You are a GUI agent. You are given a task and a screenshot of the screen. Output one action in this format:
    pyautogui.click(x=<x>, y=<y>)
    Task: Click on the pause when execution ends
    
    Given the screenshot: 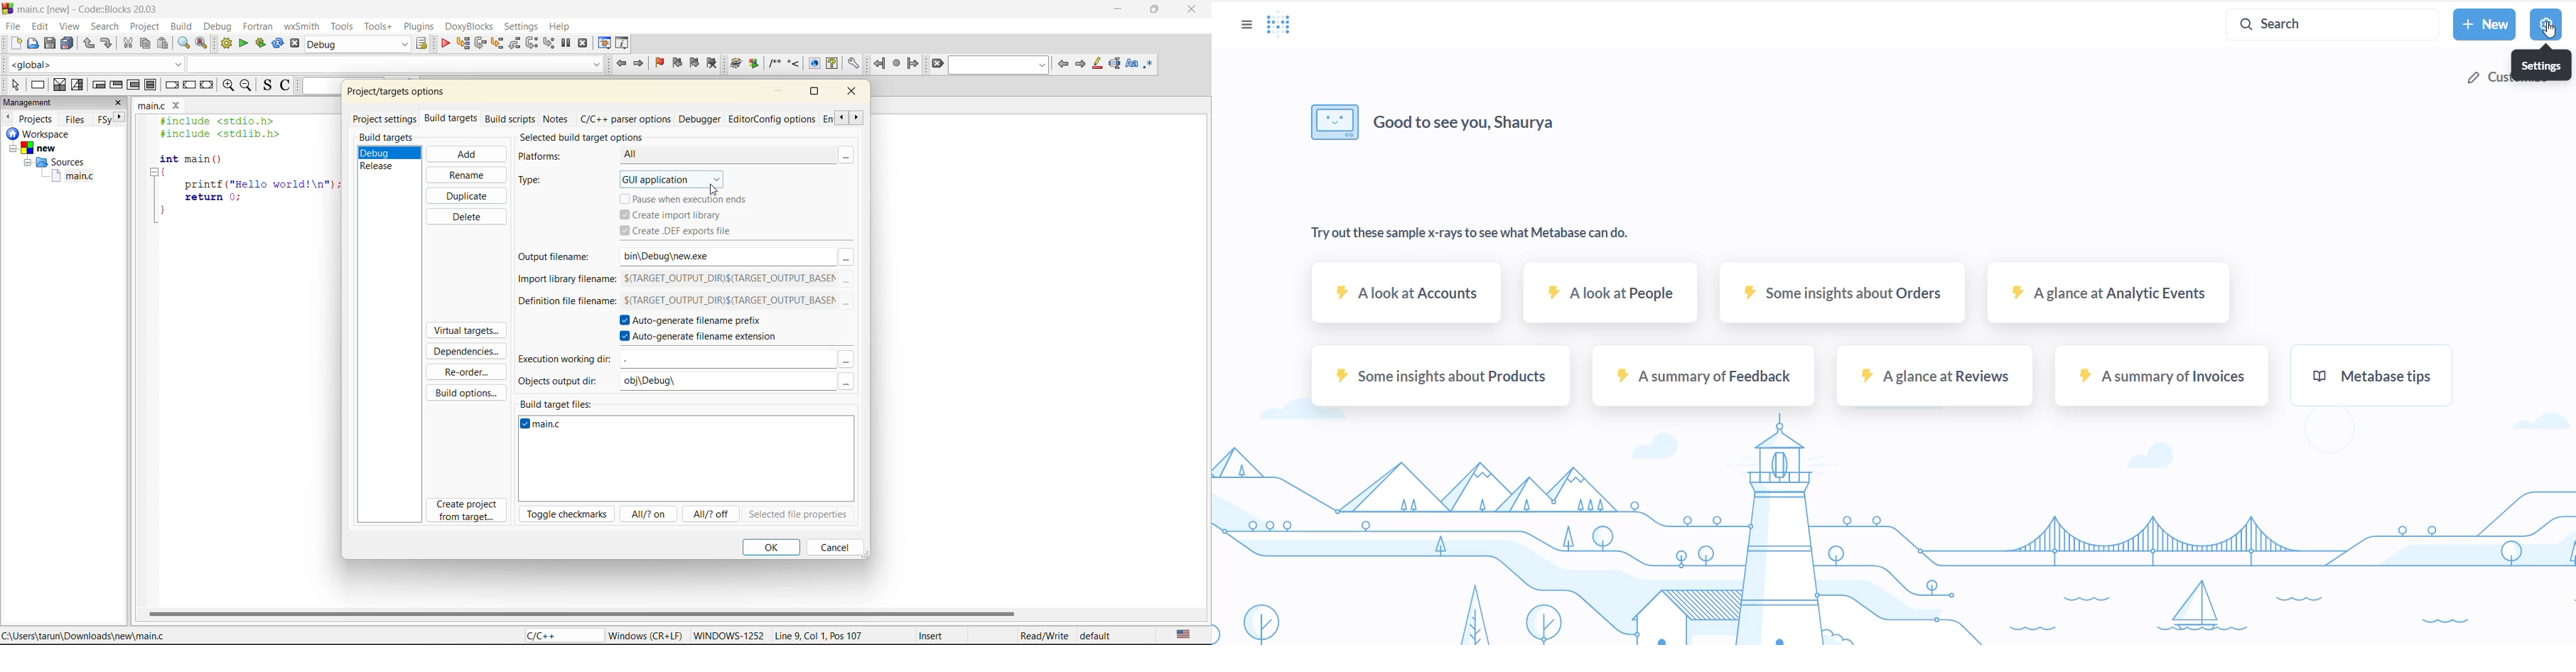 What is the action you would take?
    pyautogui.click(x=689, y=198)
    